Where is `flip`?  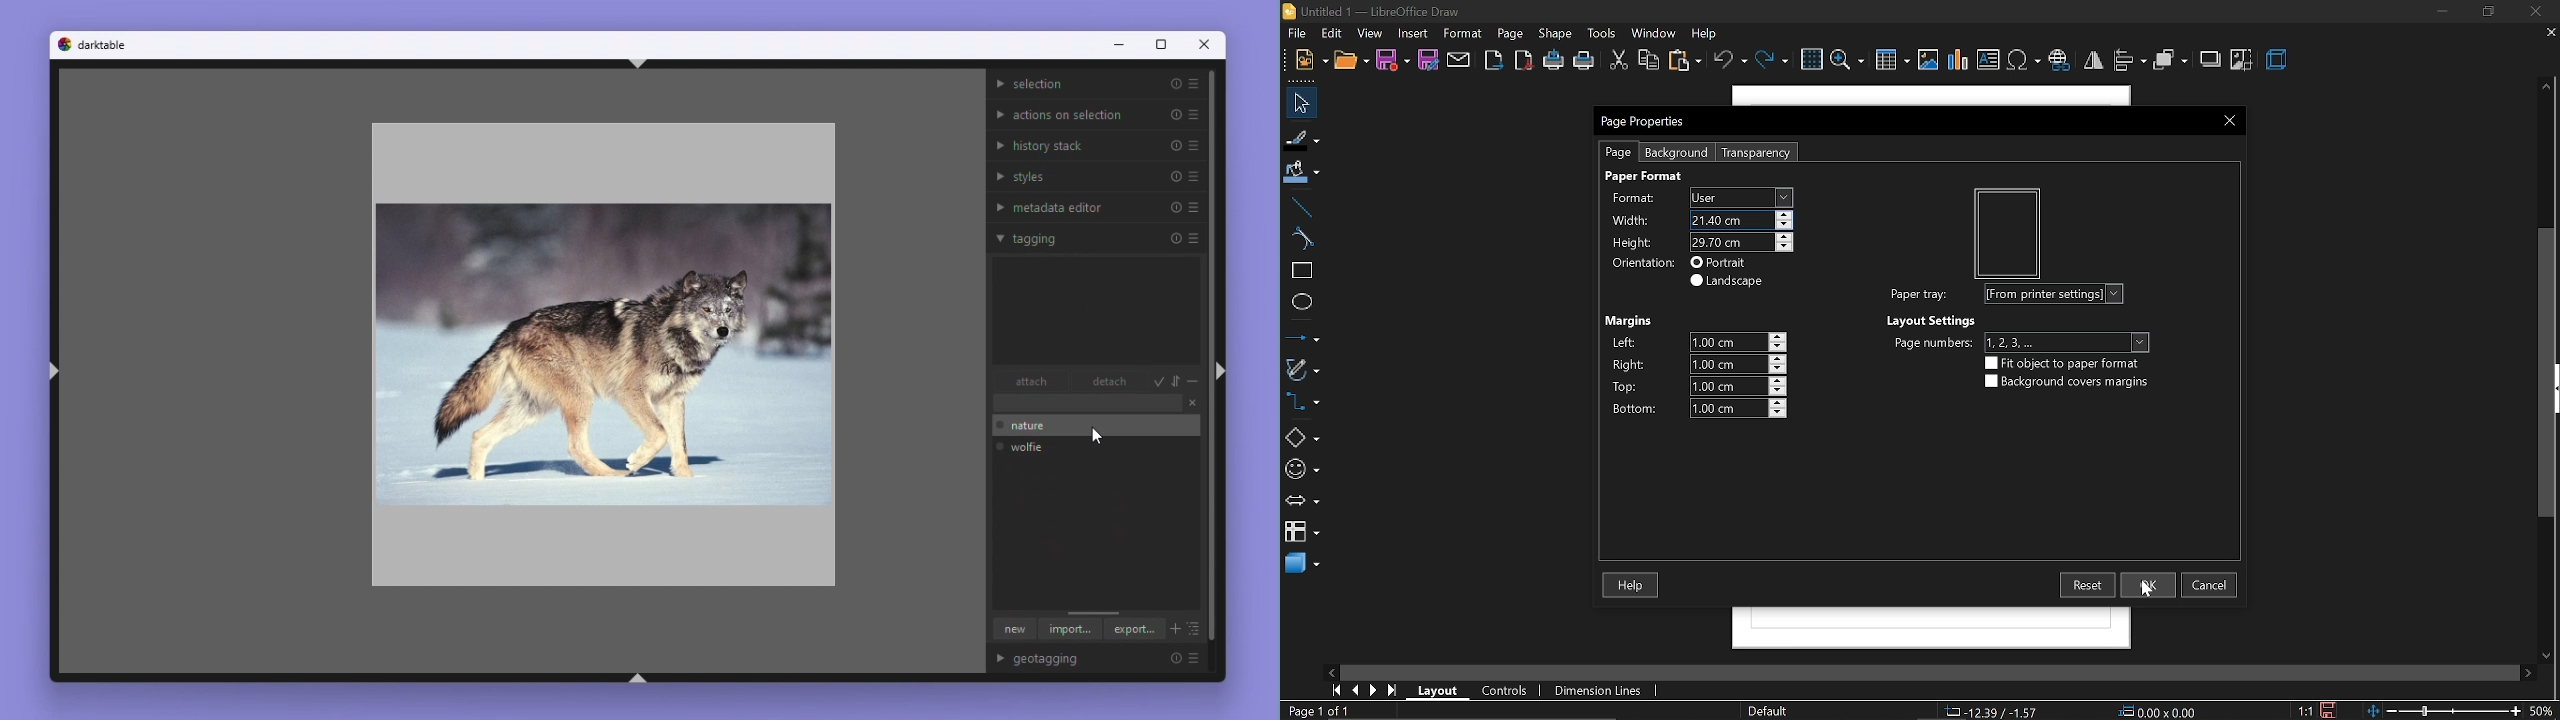
flip is located at coordinates (2095, 60).